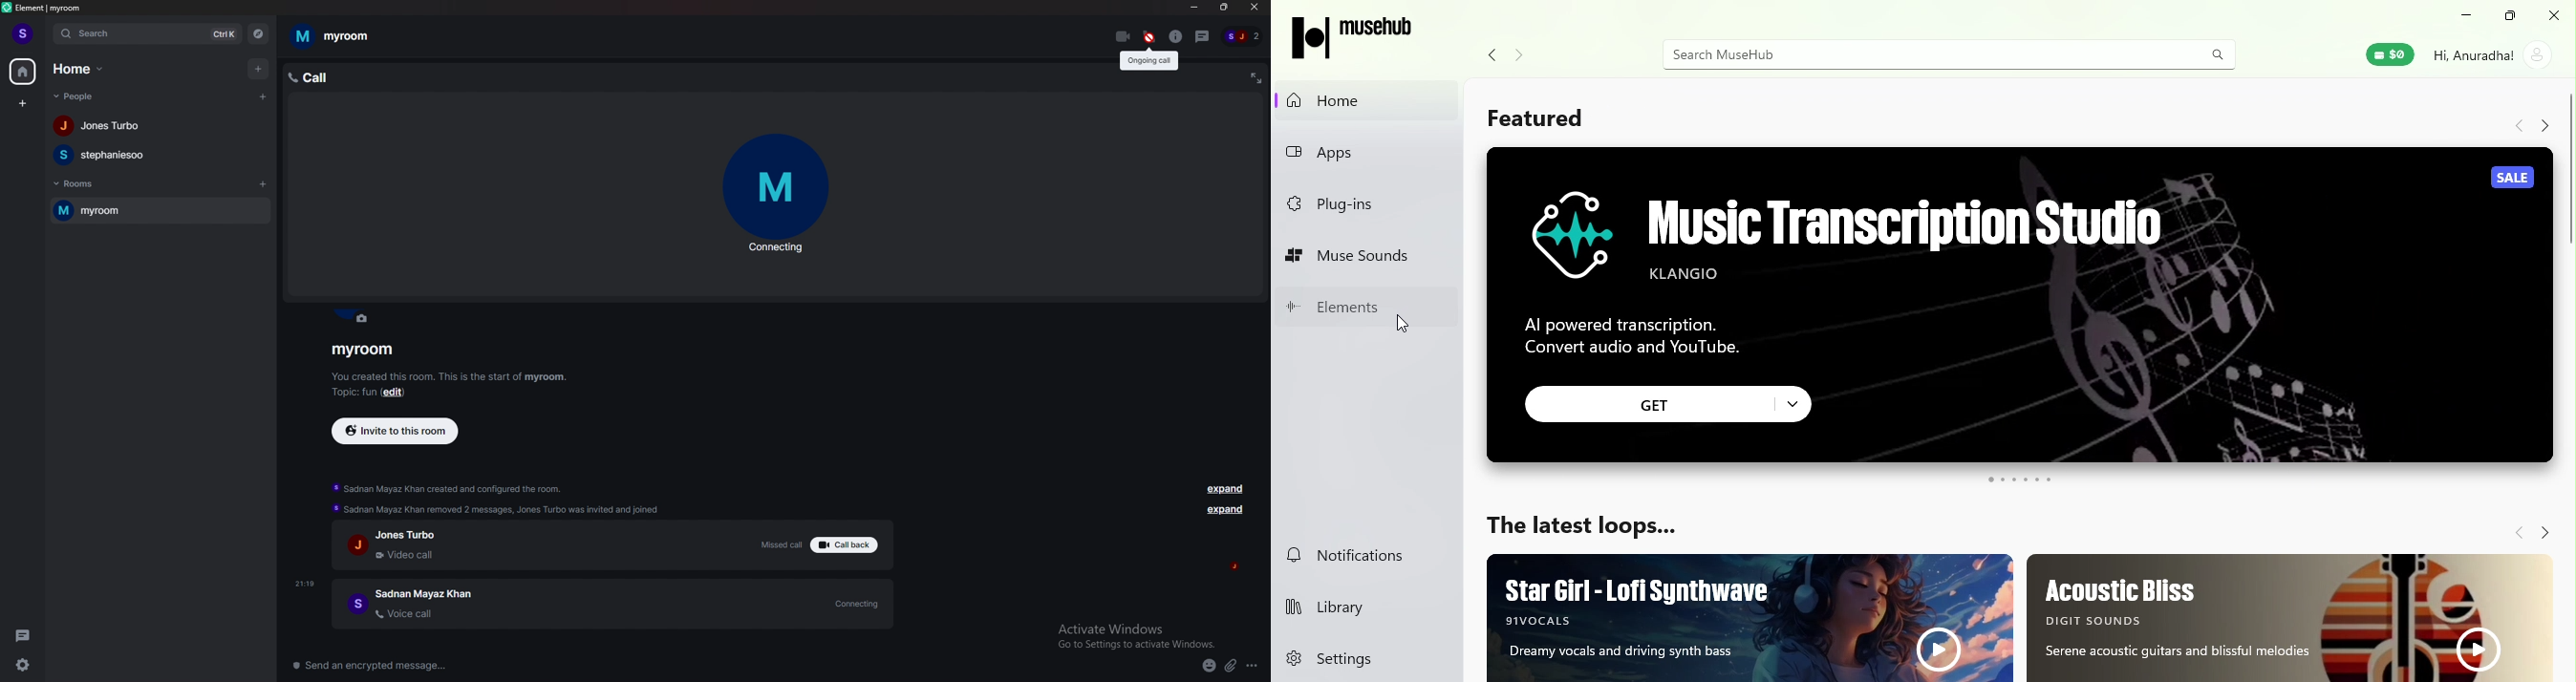  Describe the element at coordinates (1231, 667) in the screenshot. I see `attach` at that location.